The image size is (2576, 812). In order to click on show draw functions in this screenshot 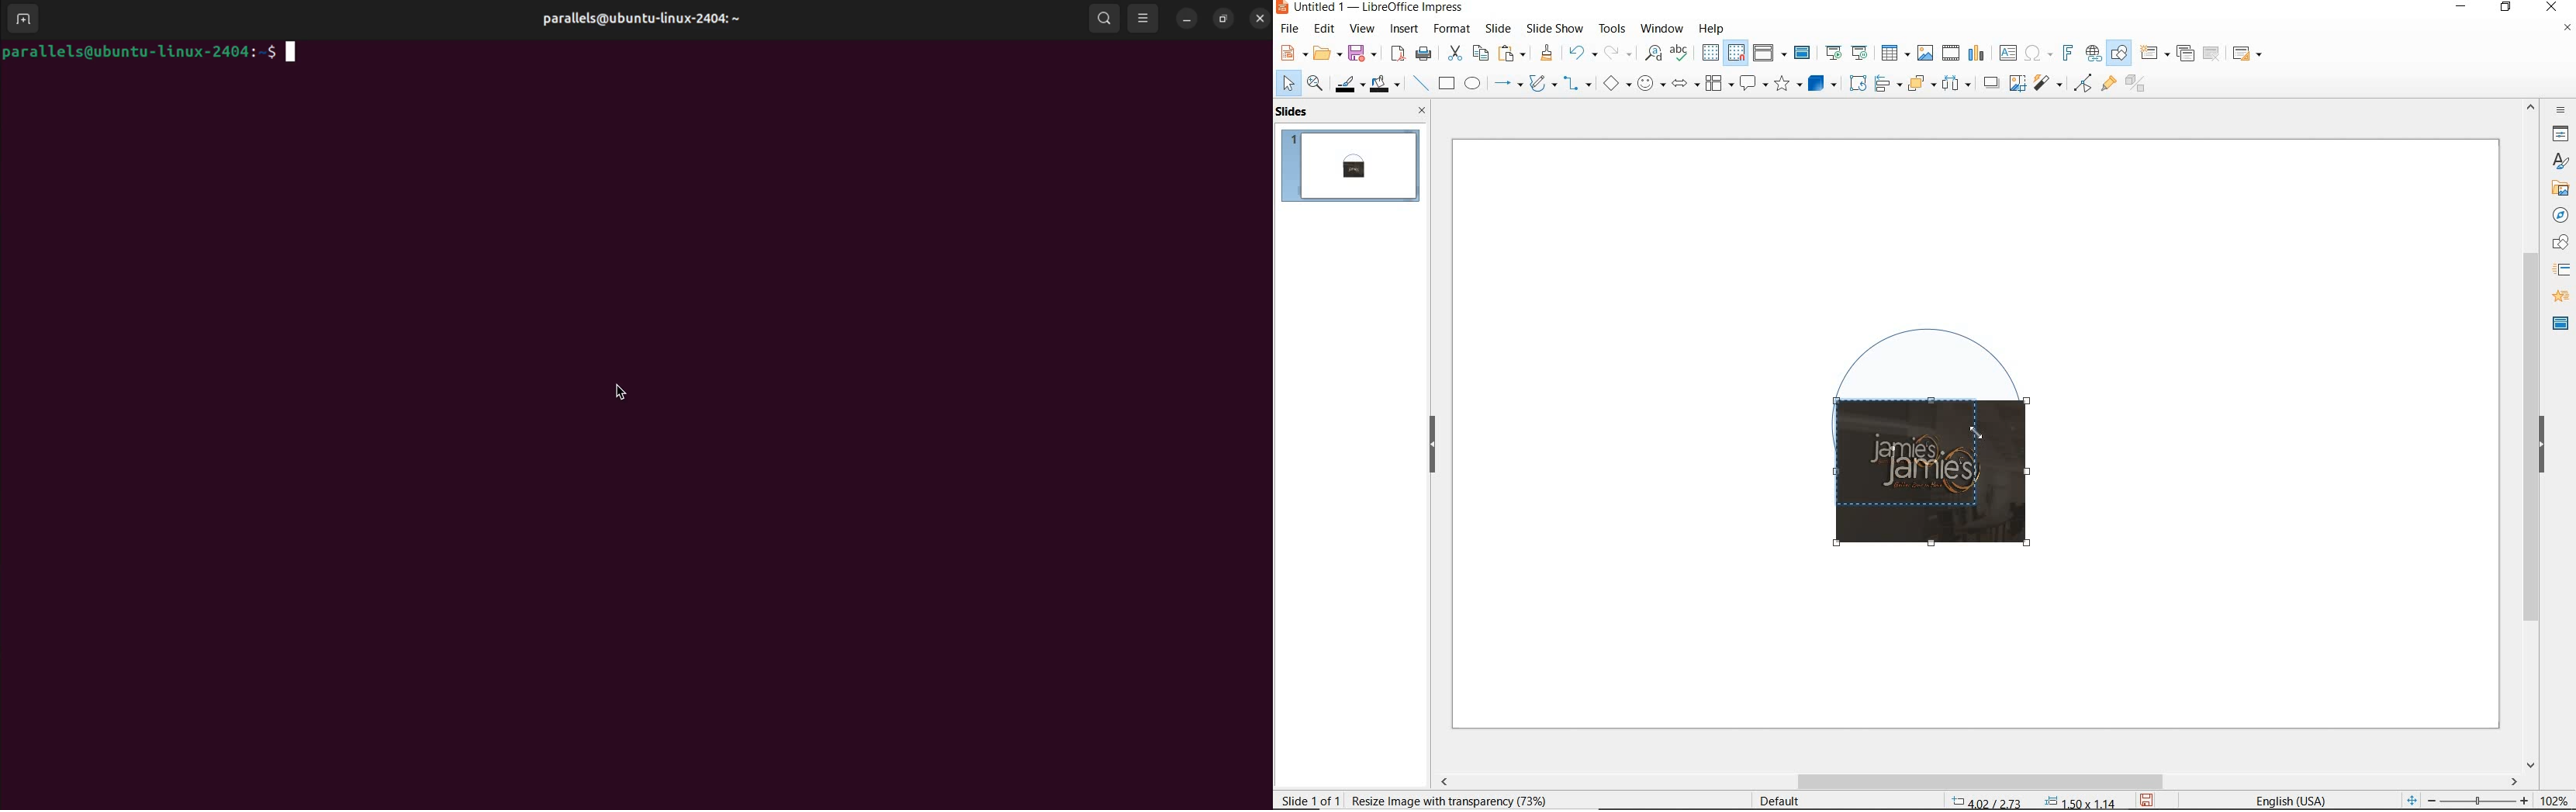, I will do `click(2119, 54)`.